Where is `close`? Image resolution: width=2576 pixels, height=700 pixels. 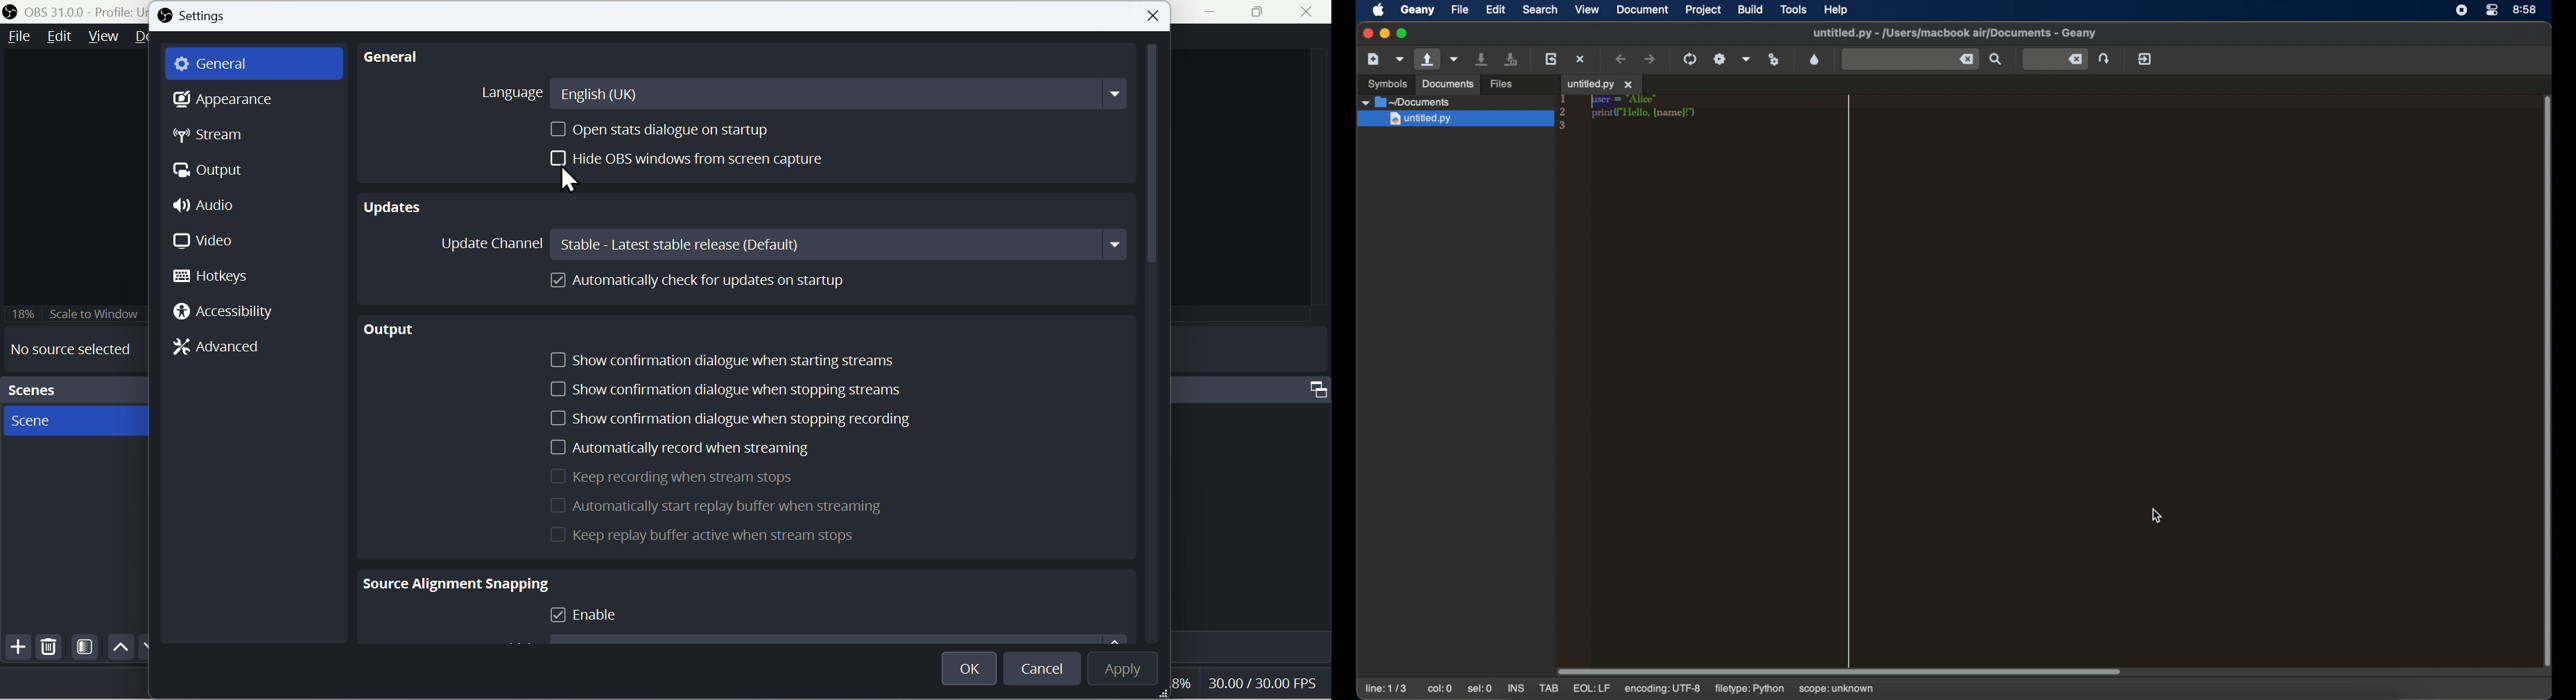
close is located at coordinates (1151, 15).